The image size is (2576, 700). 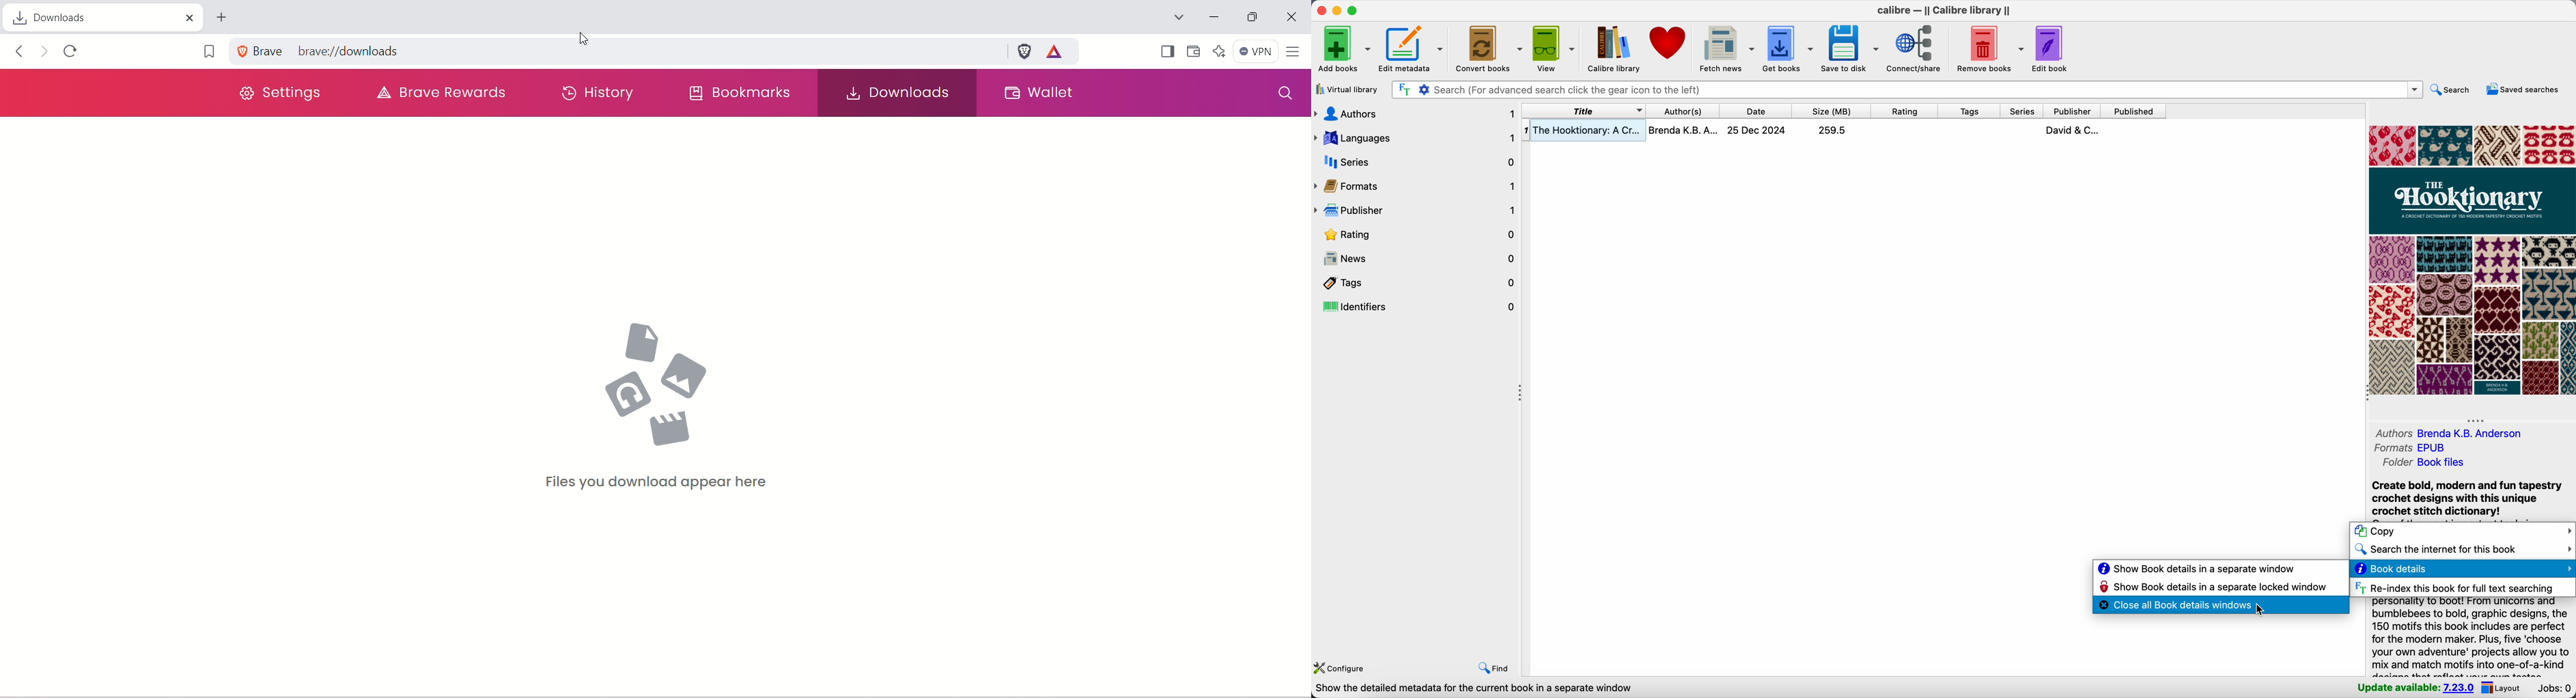 I want to click on cursor, so click(x=2259, y=611).